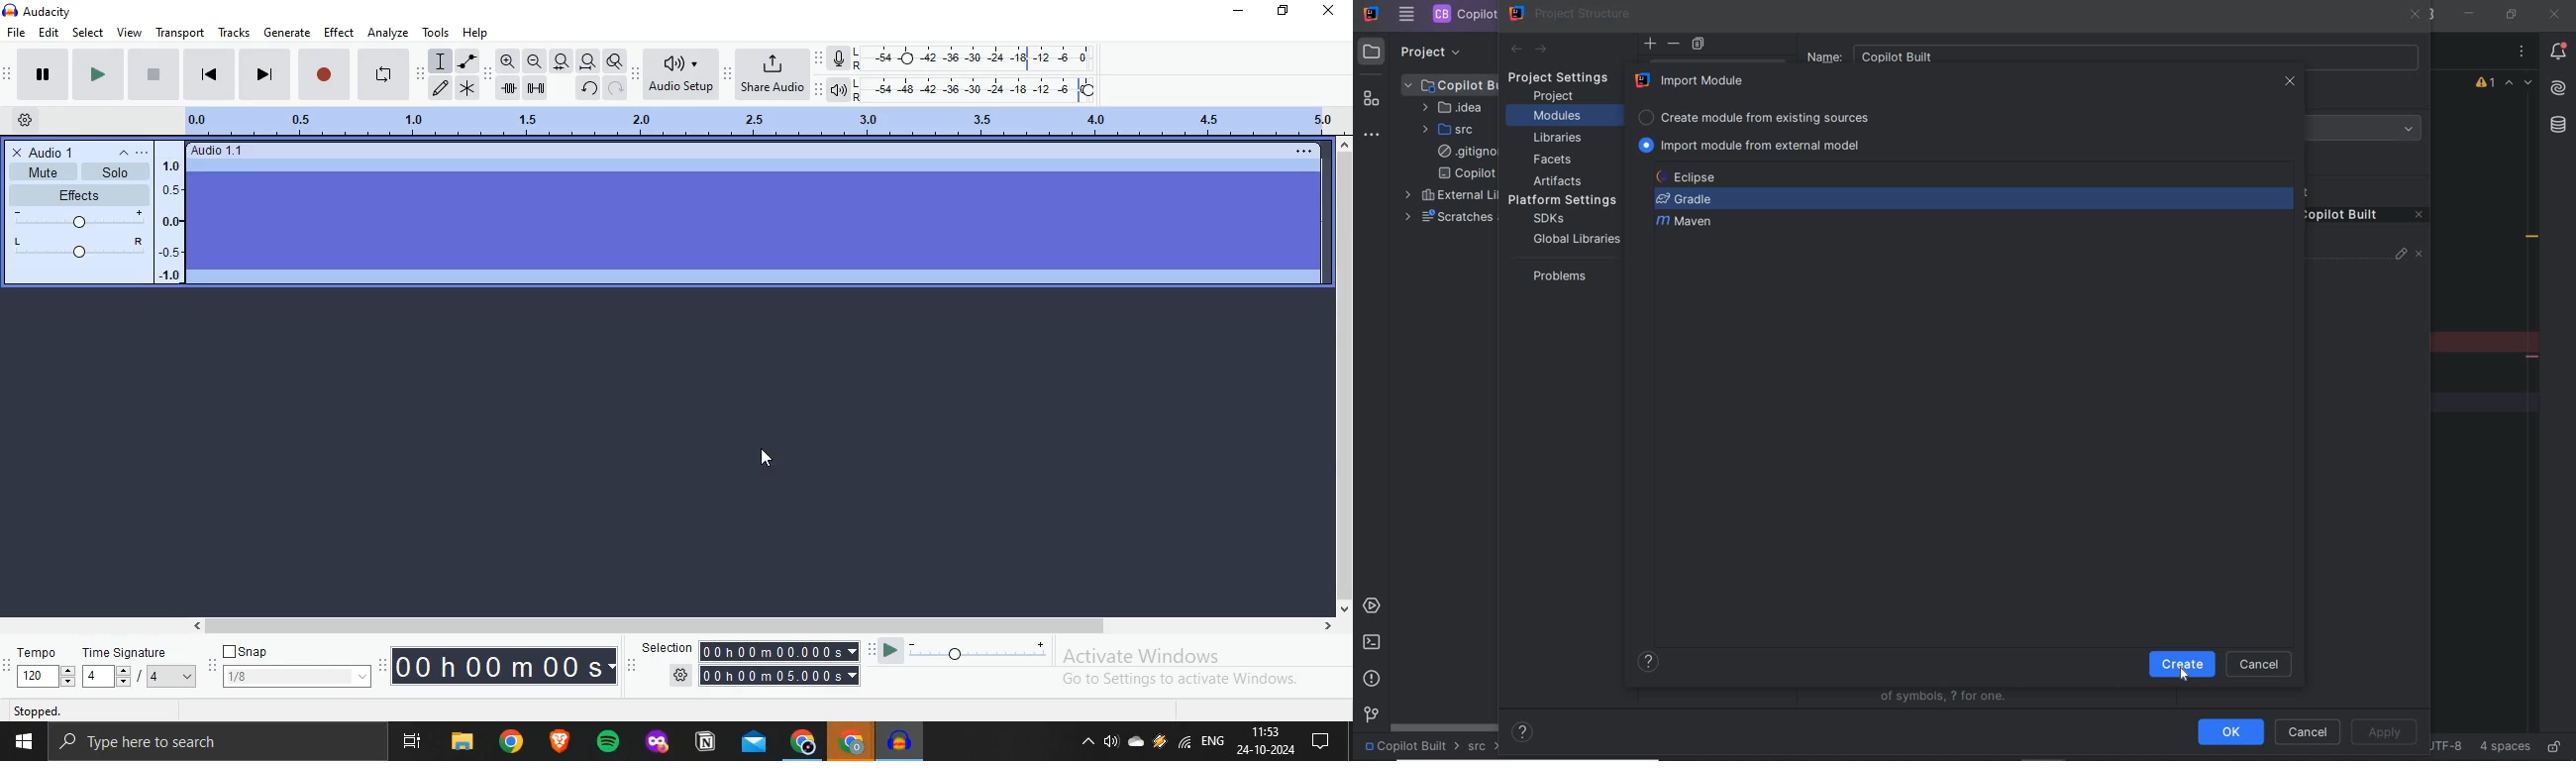 Image resolution: width=2576 pixels, height=784 pixels. I want to click on Tempo, so click(38, 667).